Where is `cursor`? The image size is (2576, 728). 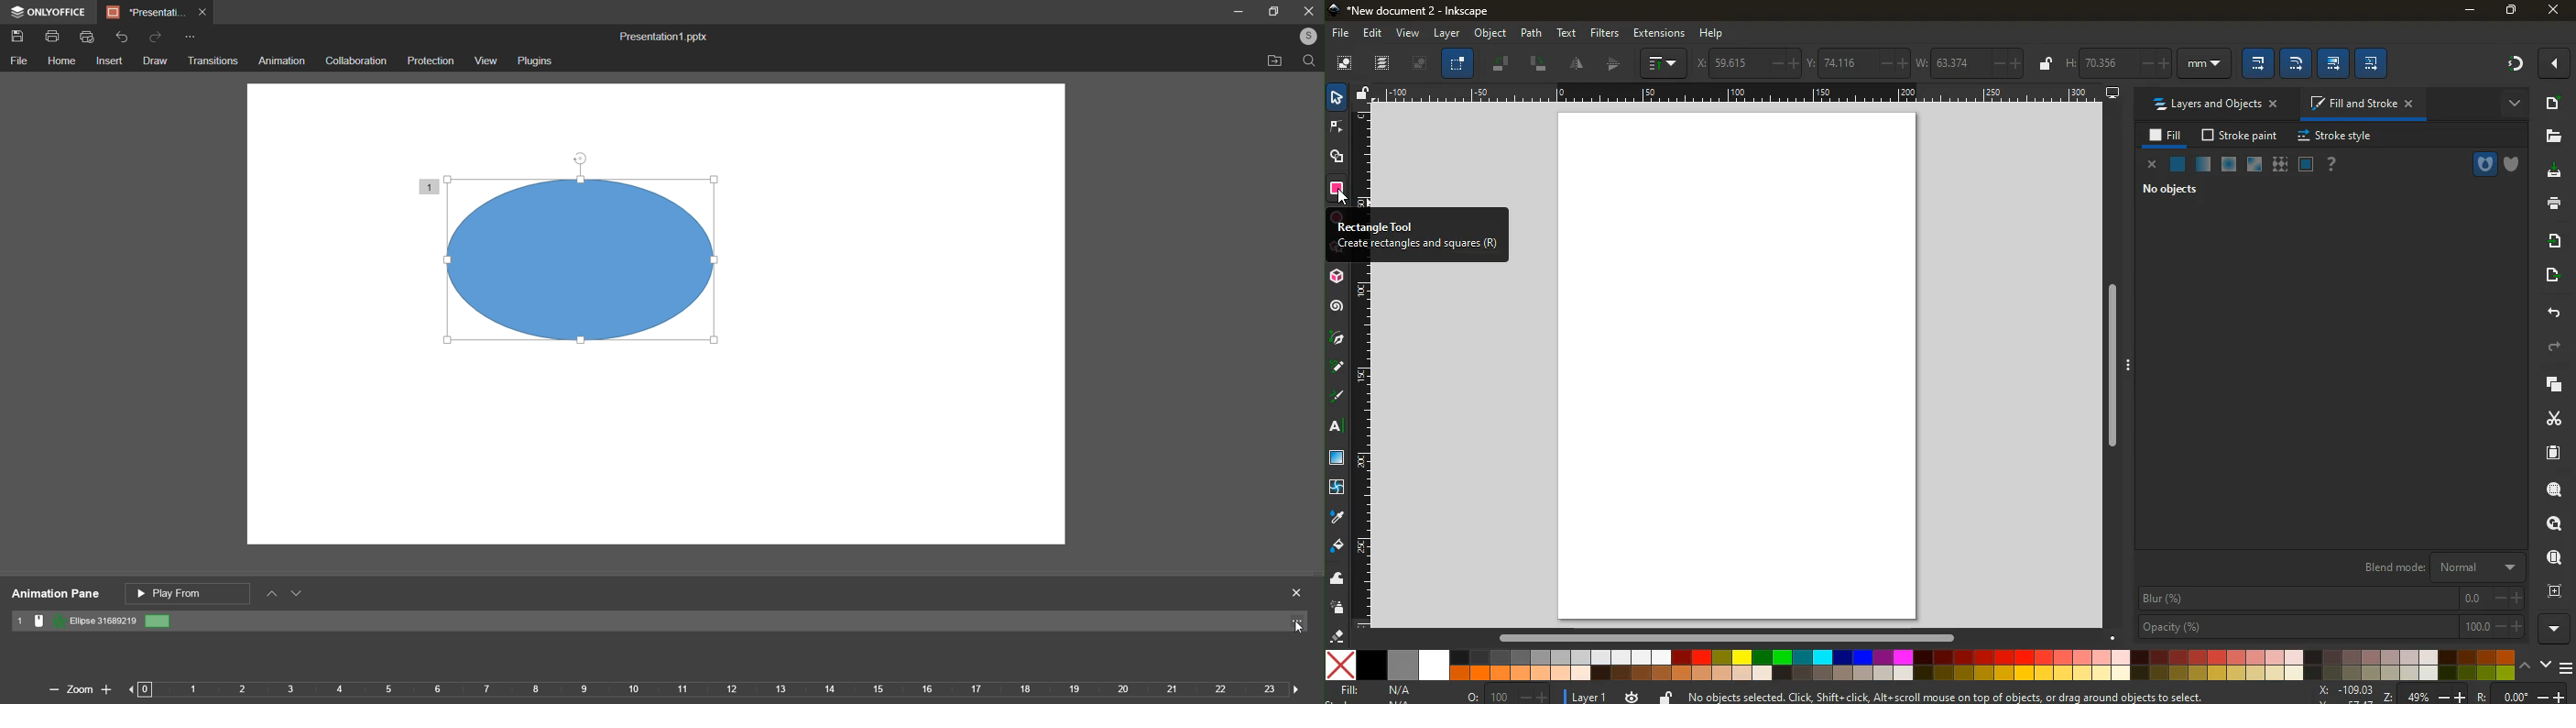 cursor is located at coordinates (1294, 629).